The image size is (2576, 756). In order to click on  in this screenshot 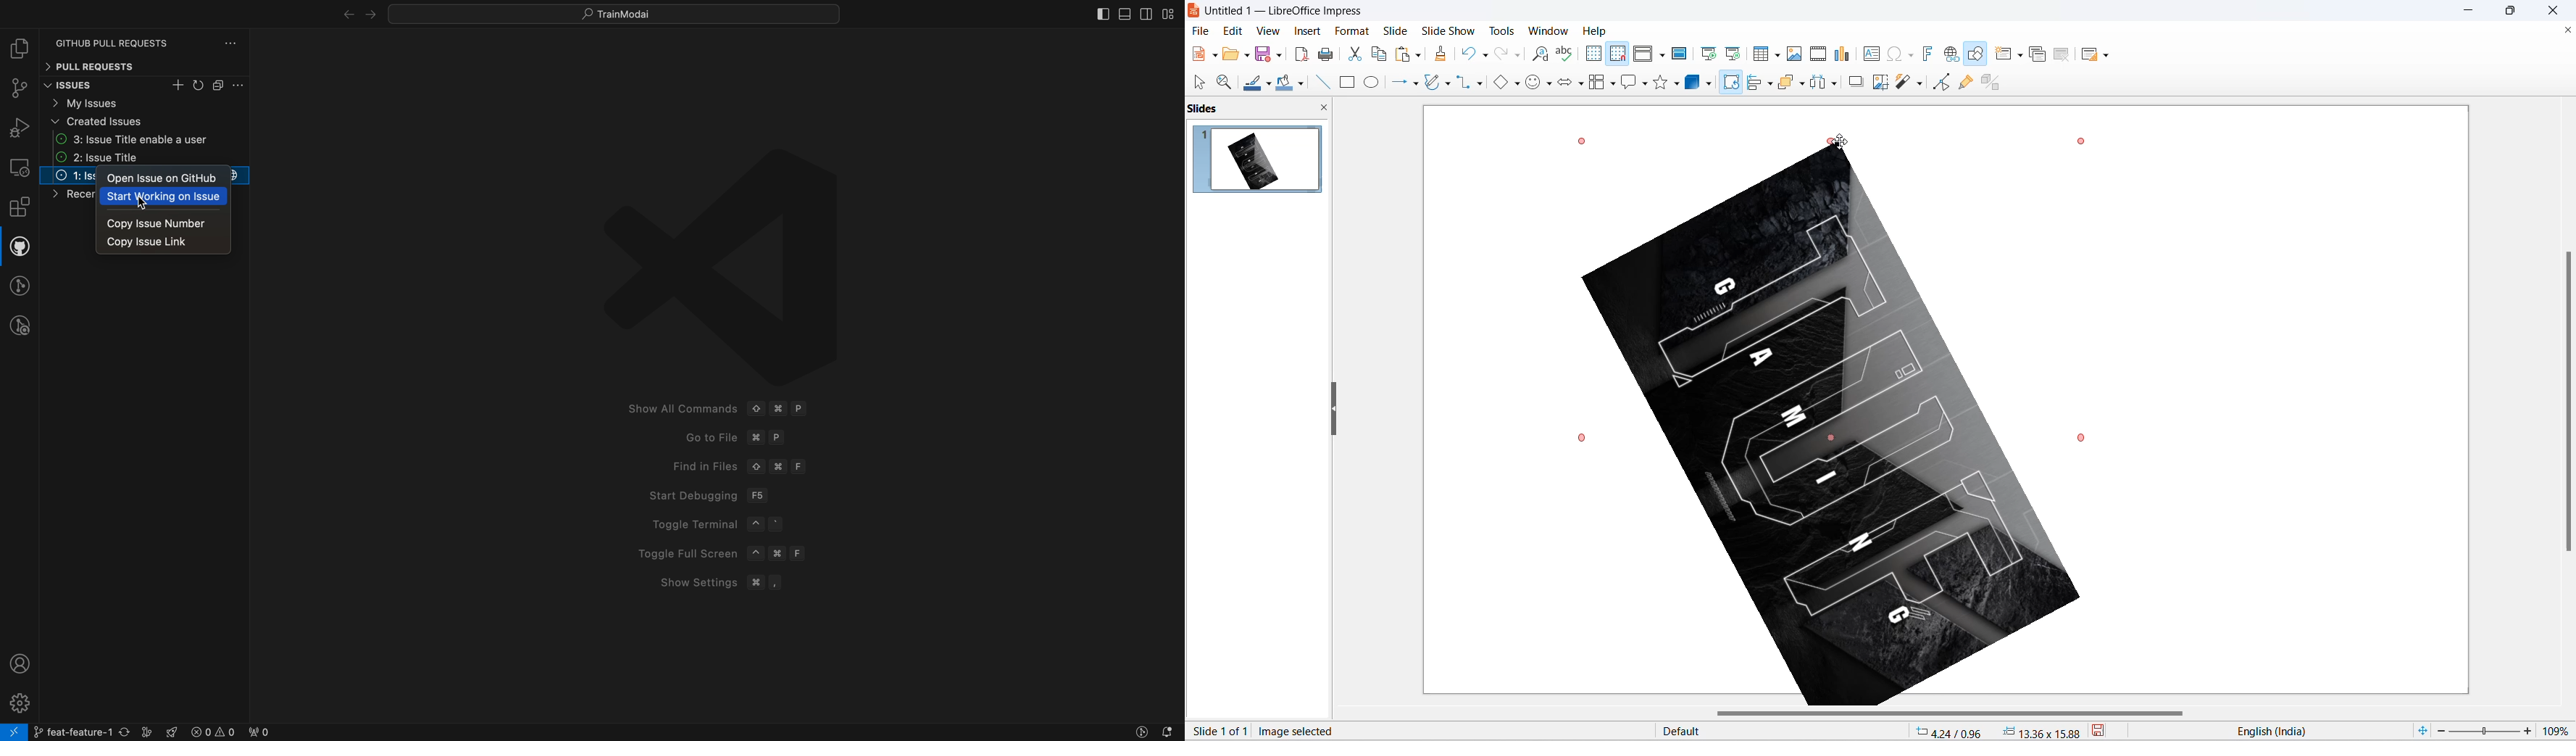, I will do `click(1203, 31)`.